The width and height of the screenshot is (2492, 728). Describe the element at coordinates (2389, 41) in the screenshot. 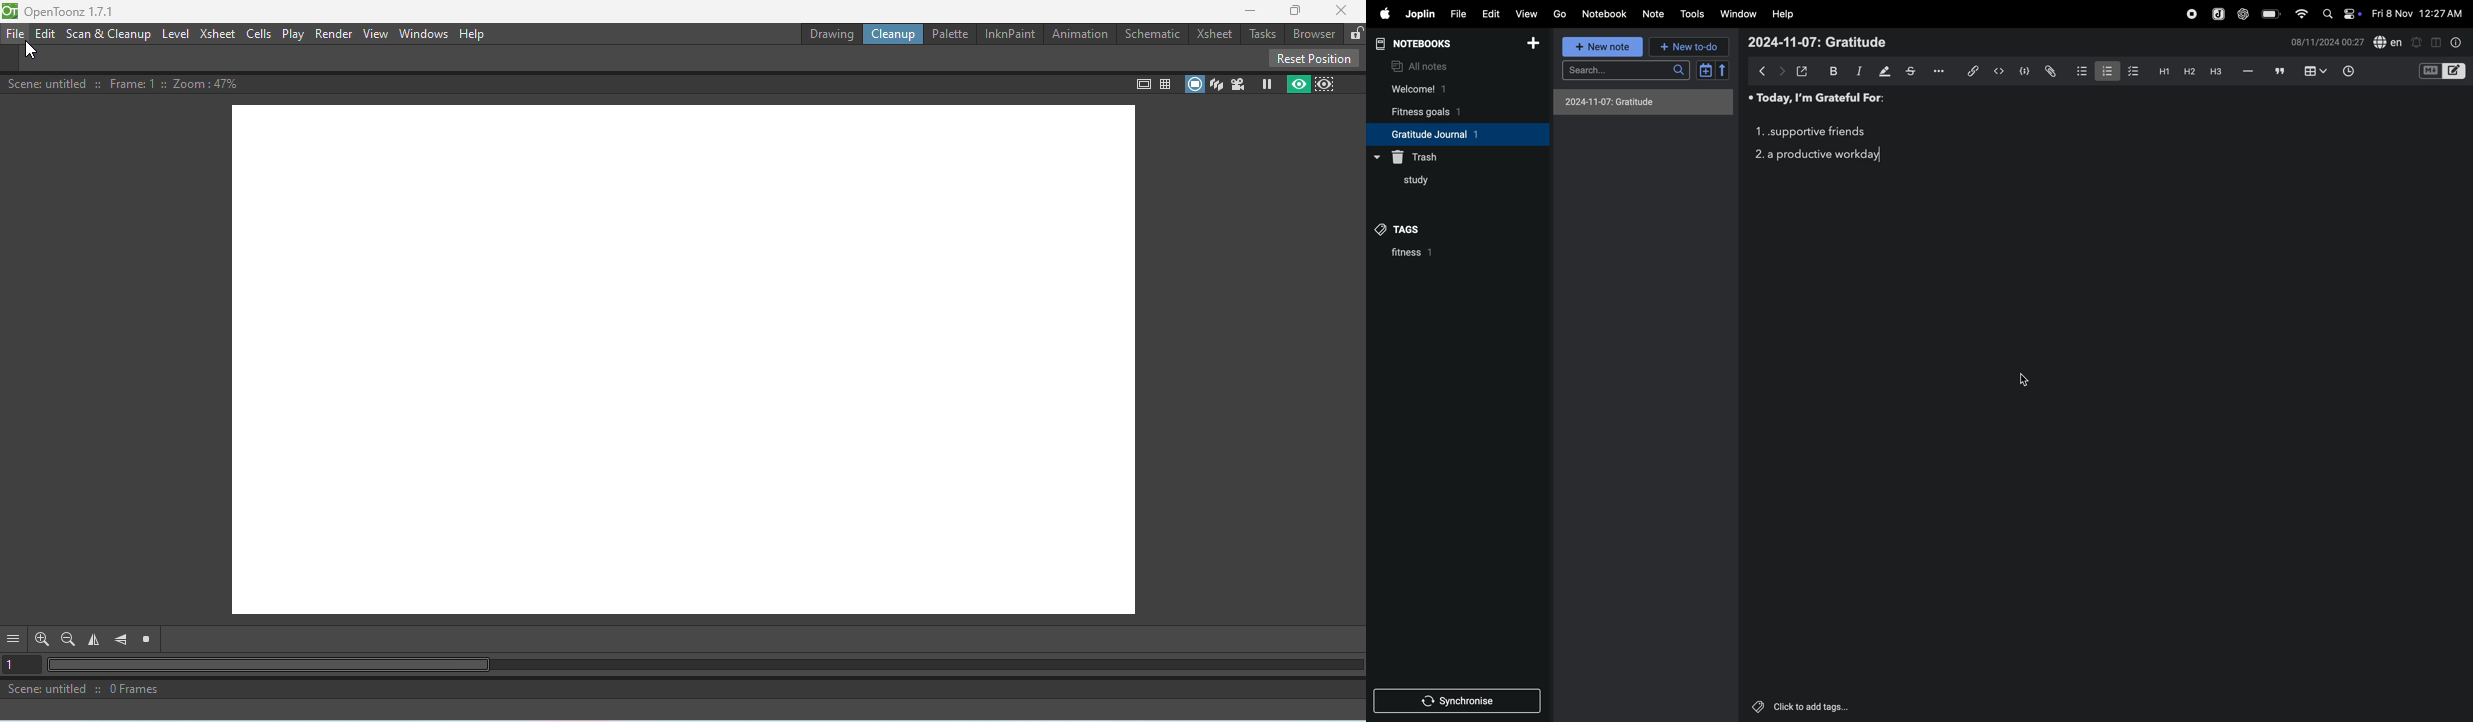

I see `spell check` at that location.